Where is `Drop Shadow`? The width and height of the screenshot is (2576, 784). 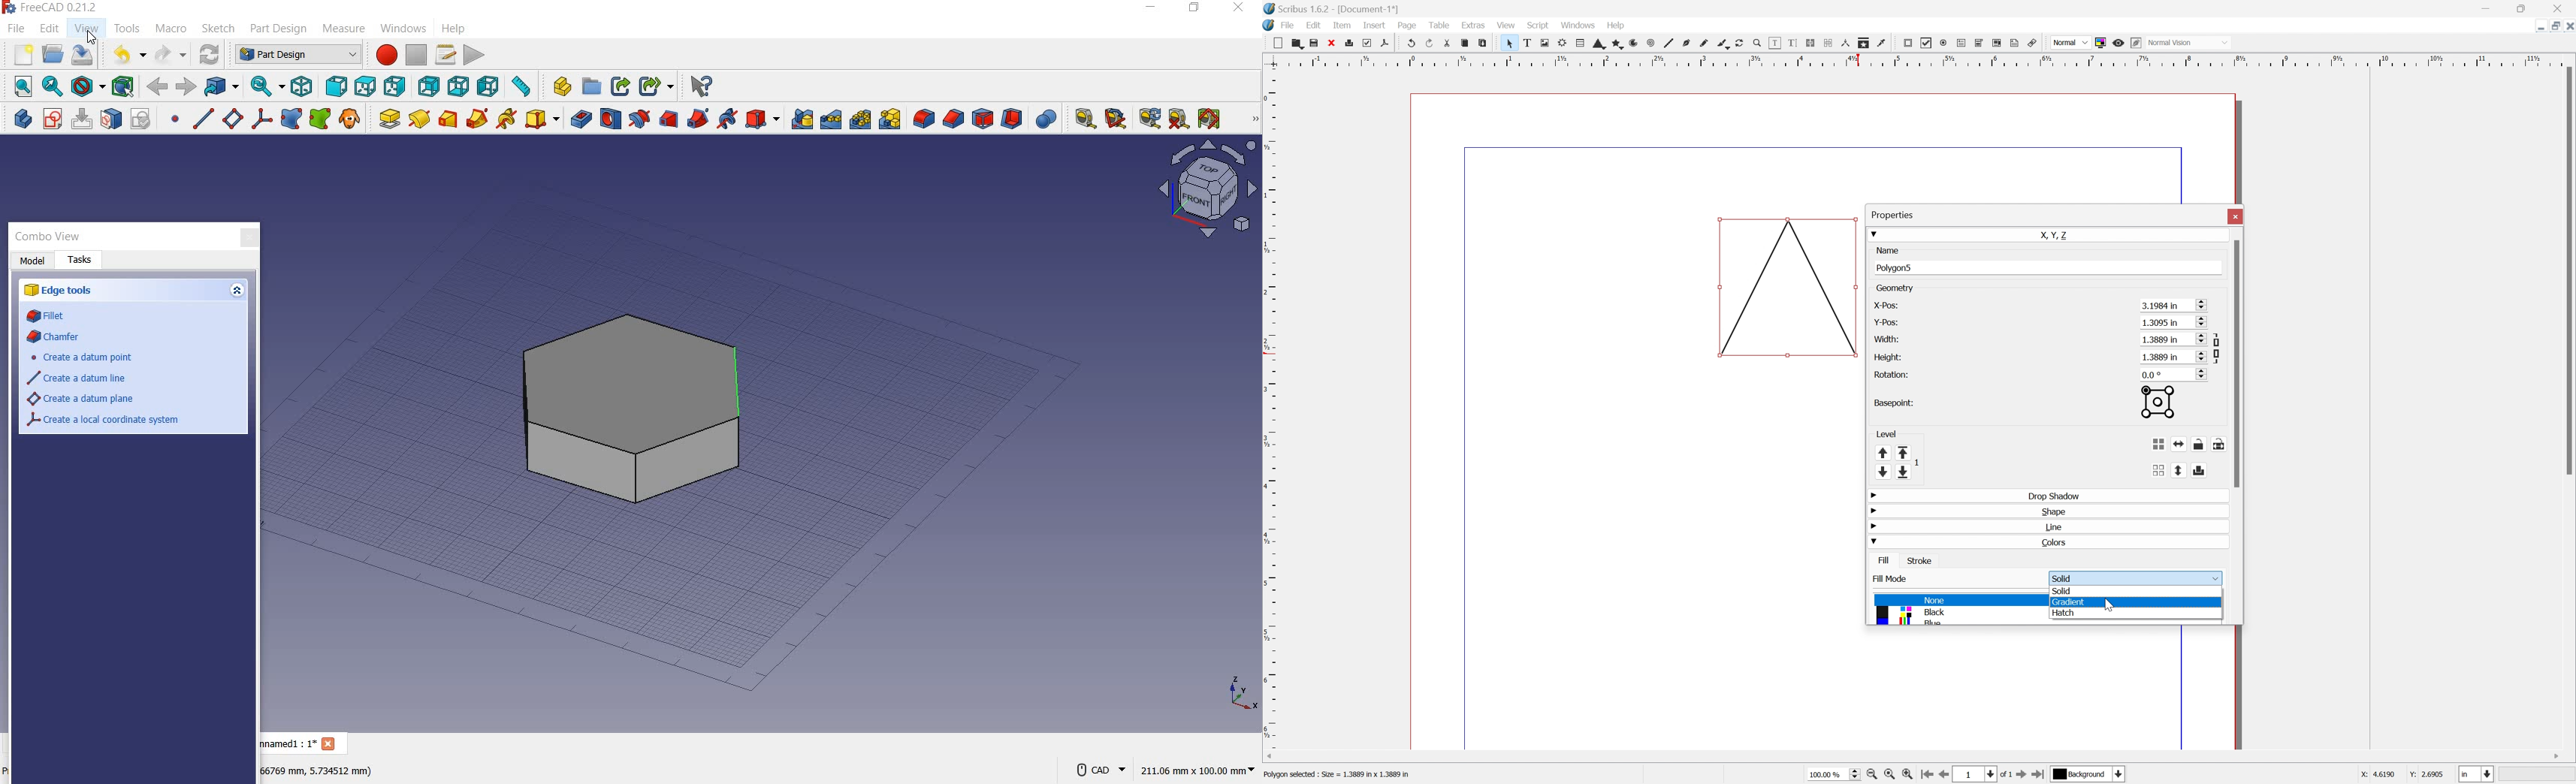
Drop Shadow is located at coordinates (2059, 495).